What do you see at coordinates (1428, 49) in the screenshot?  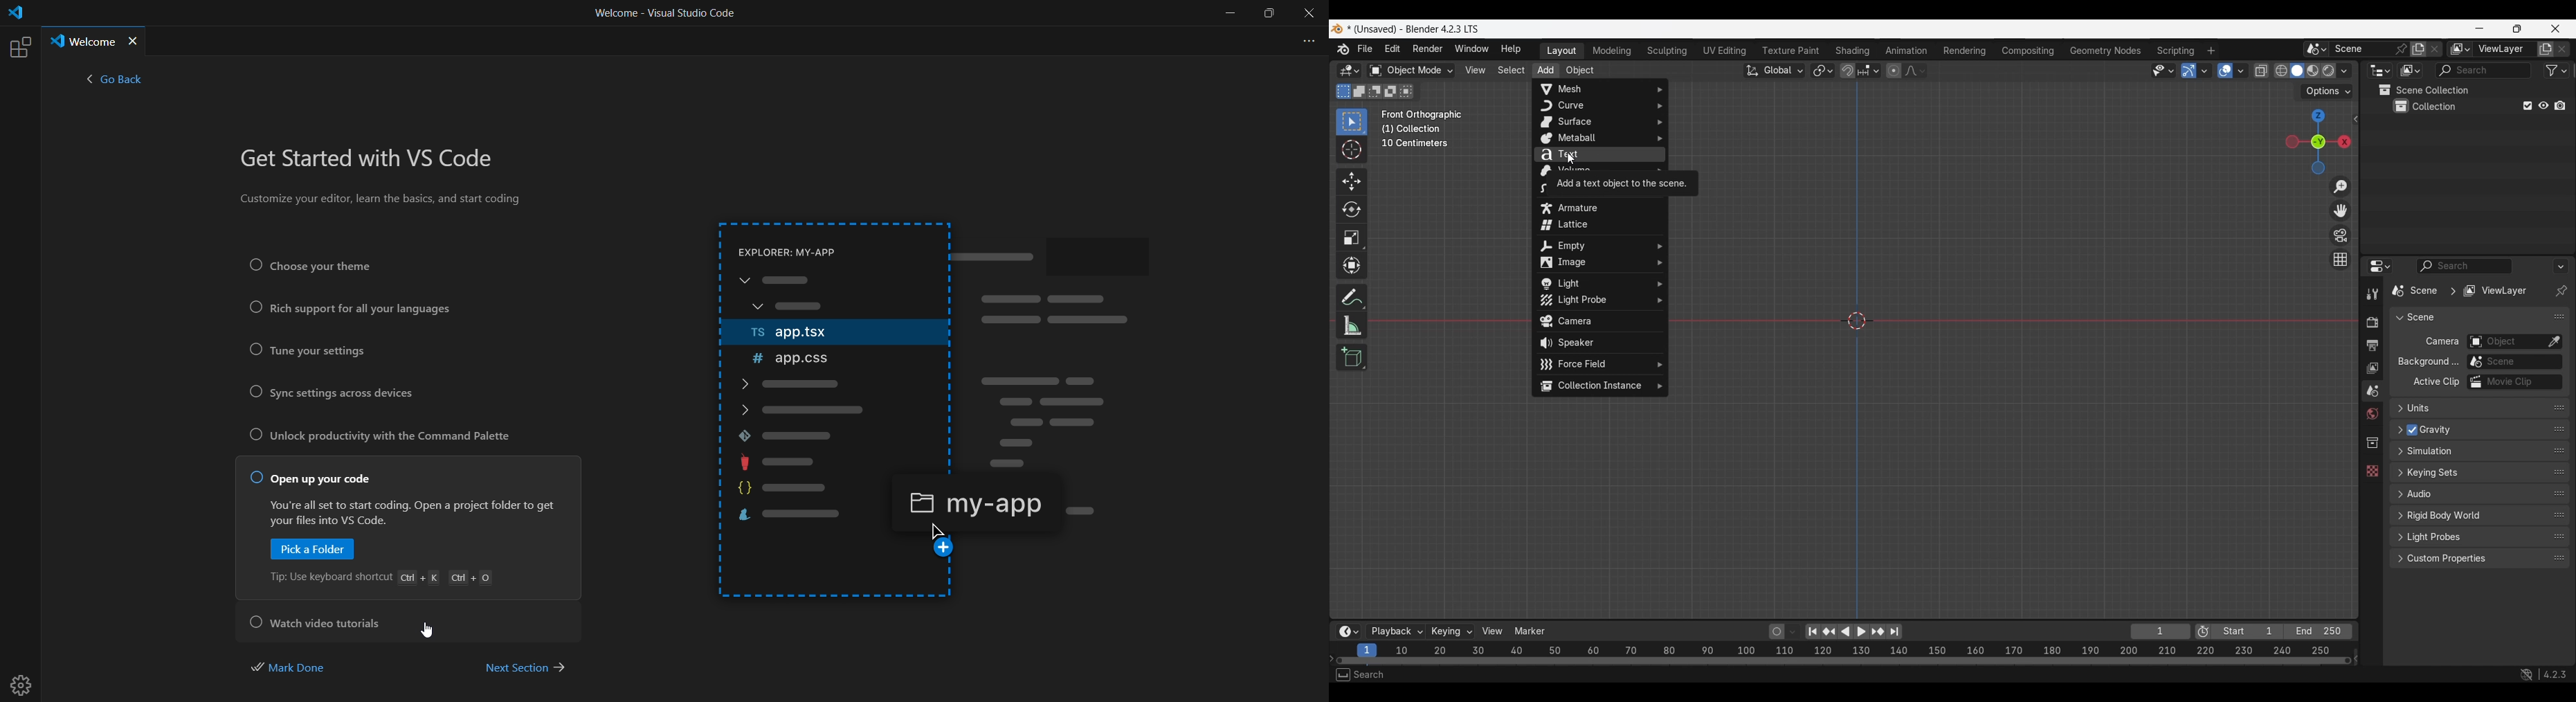 I see `Render menu` at bounding box center [1428, 49].